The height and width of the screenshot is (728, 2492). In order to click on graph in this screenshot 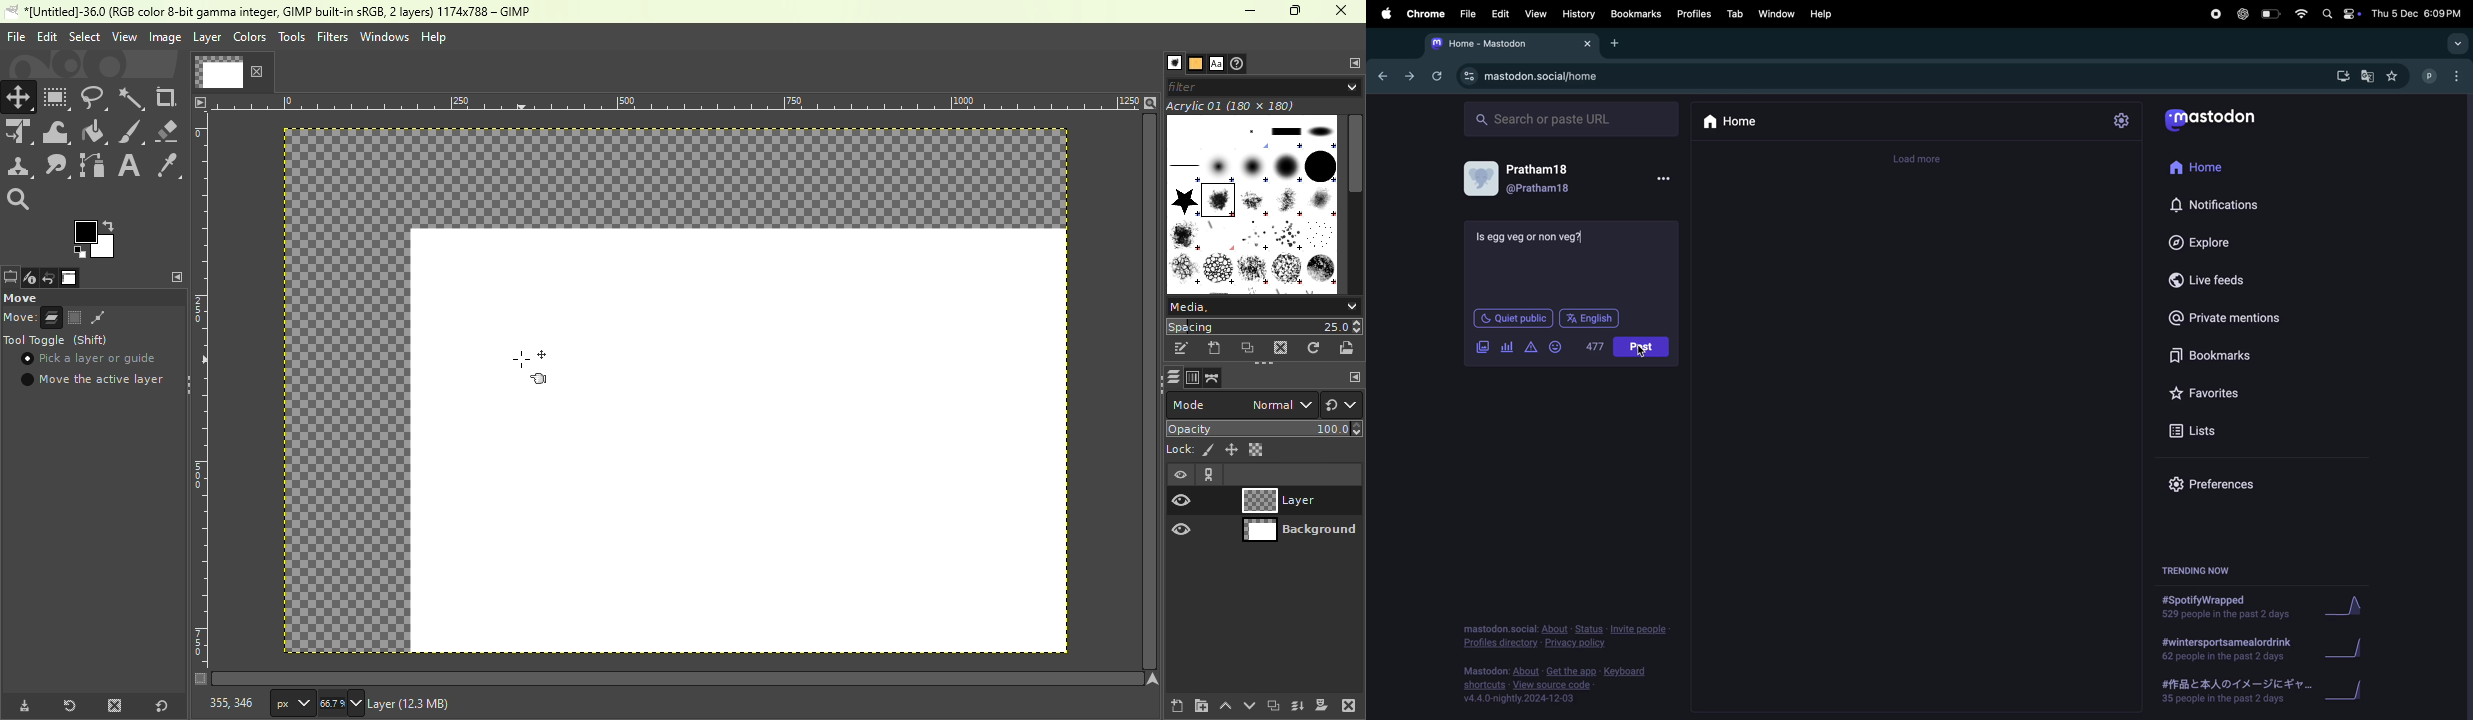, I will do `click(2351, 694)`.